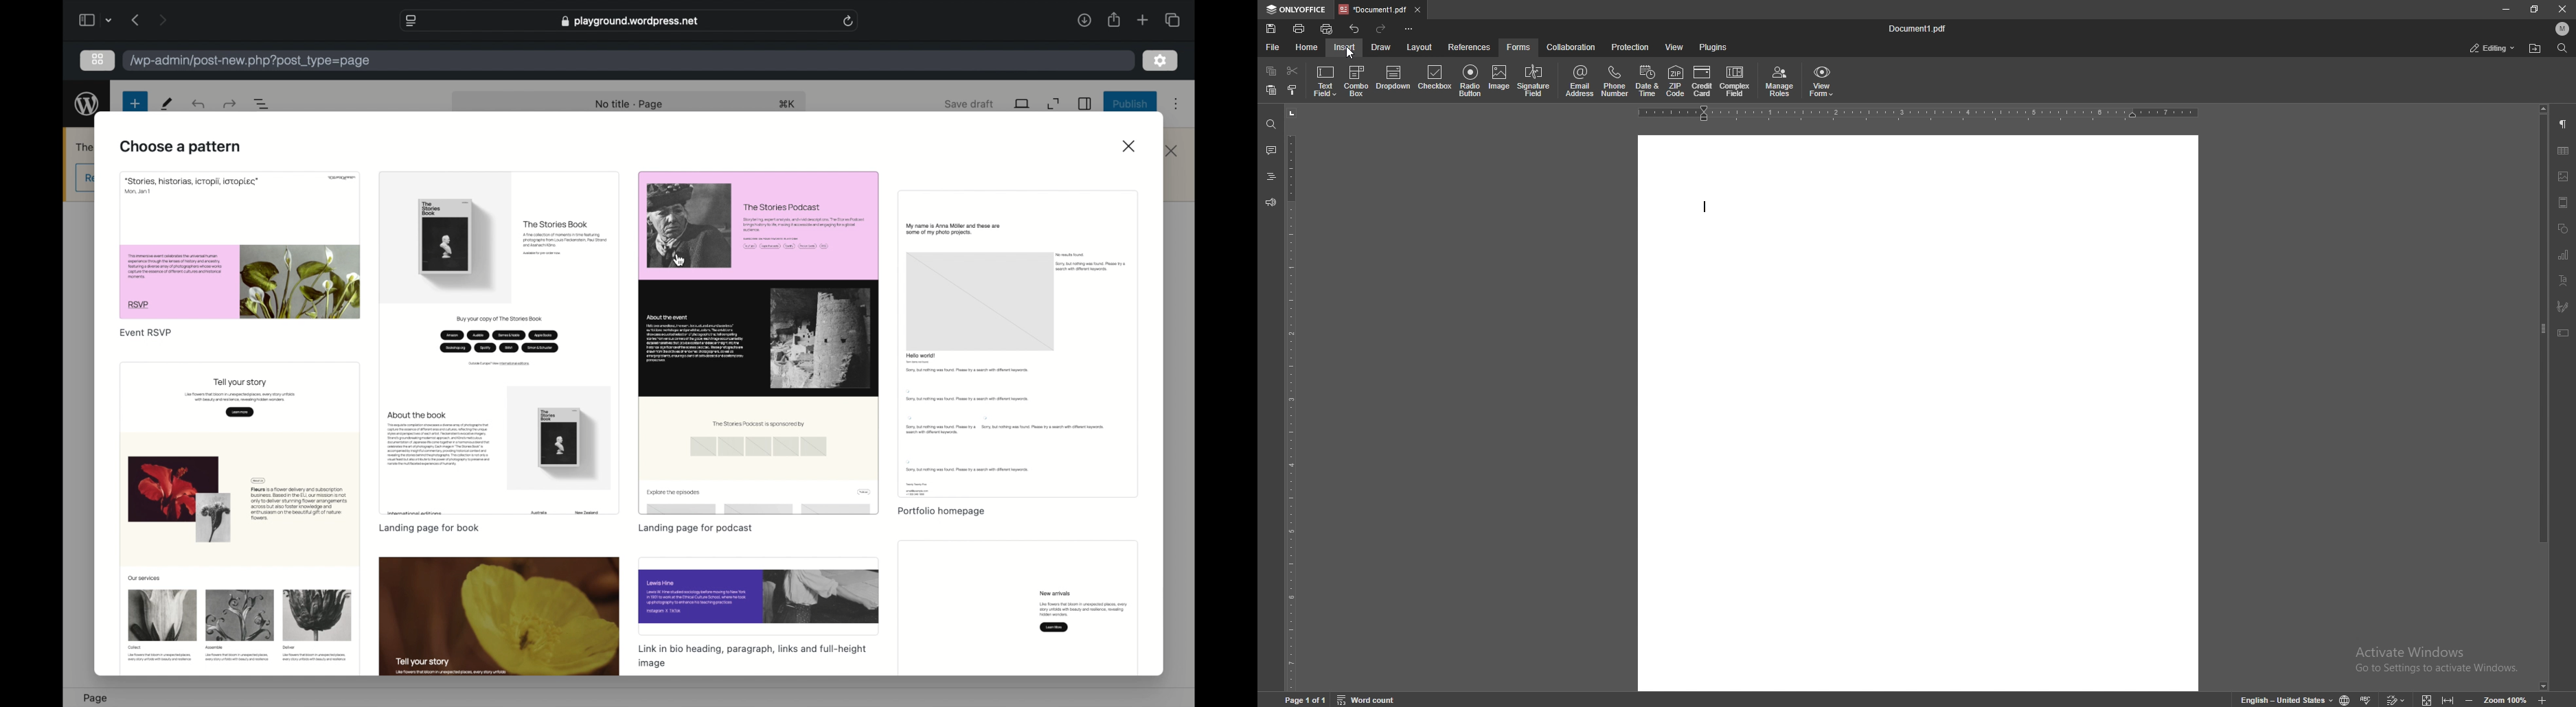  I want to click on event rsvp, so click(147, 333).